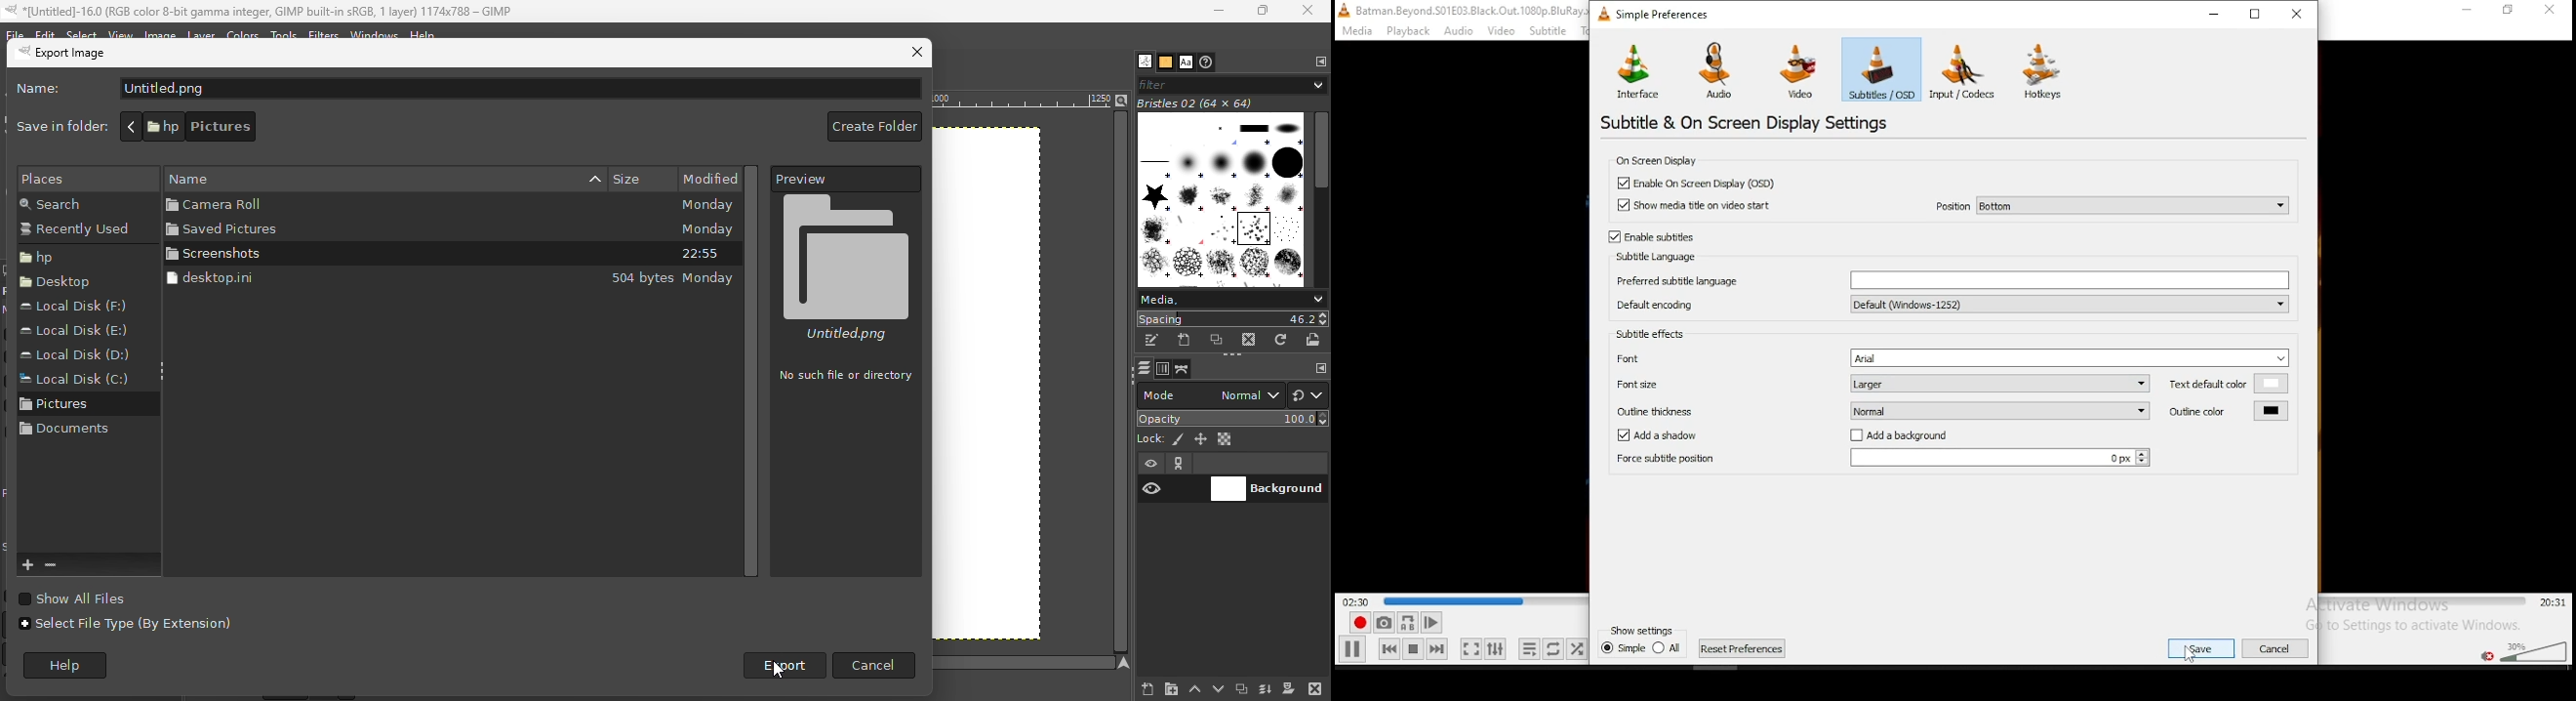 This screenshot has height=728, width=2576. Describe the element at coordinates (1961, 71) in the screenshot. I see `input/codecs` at that location.